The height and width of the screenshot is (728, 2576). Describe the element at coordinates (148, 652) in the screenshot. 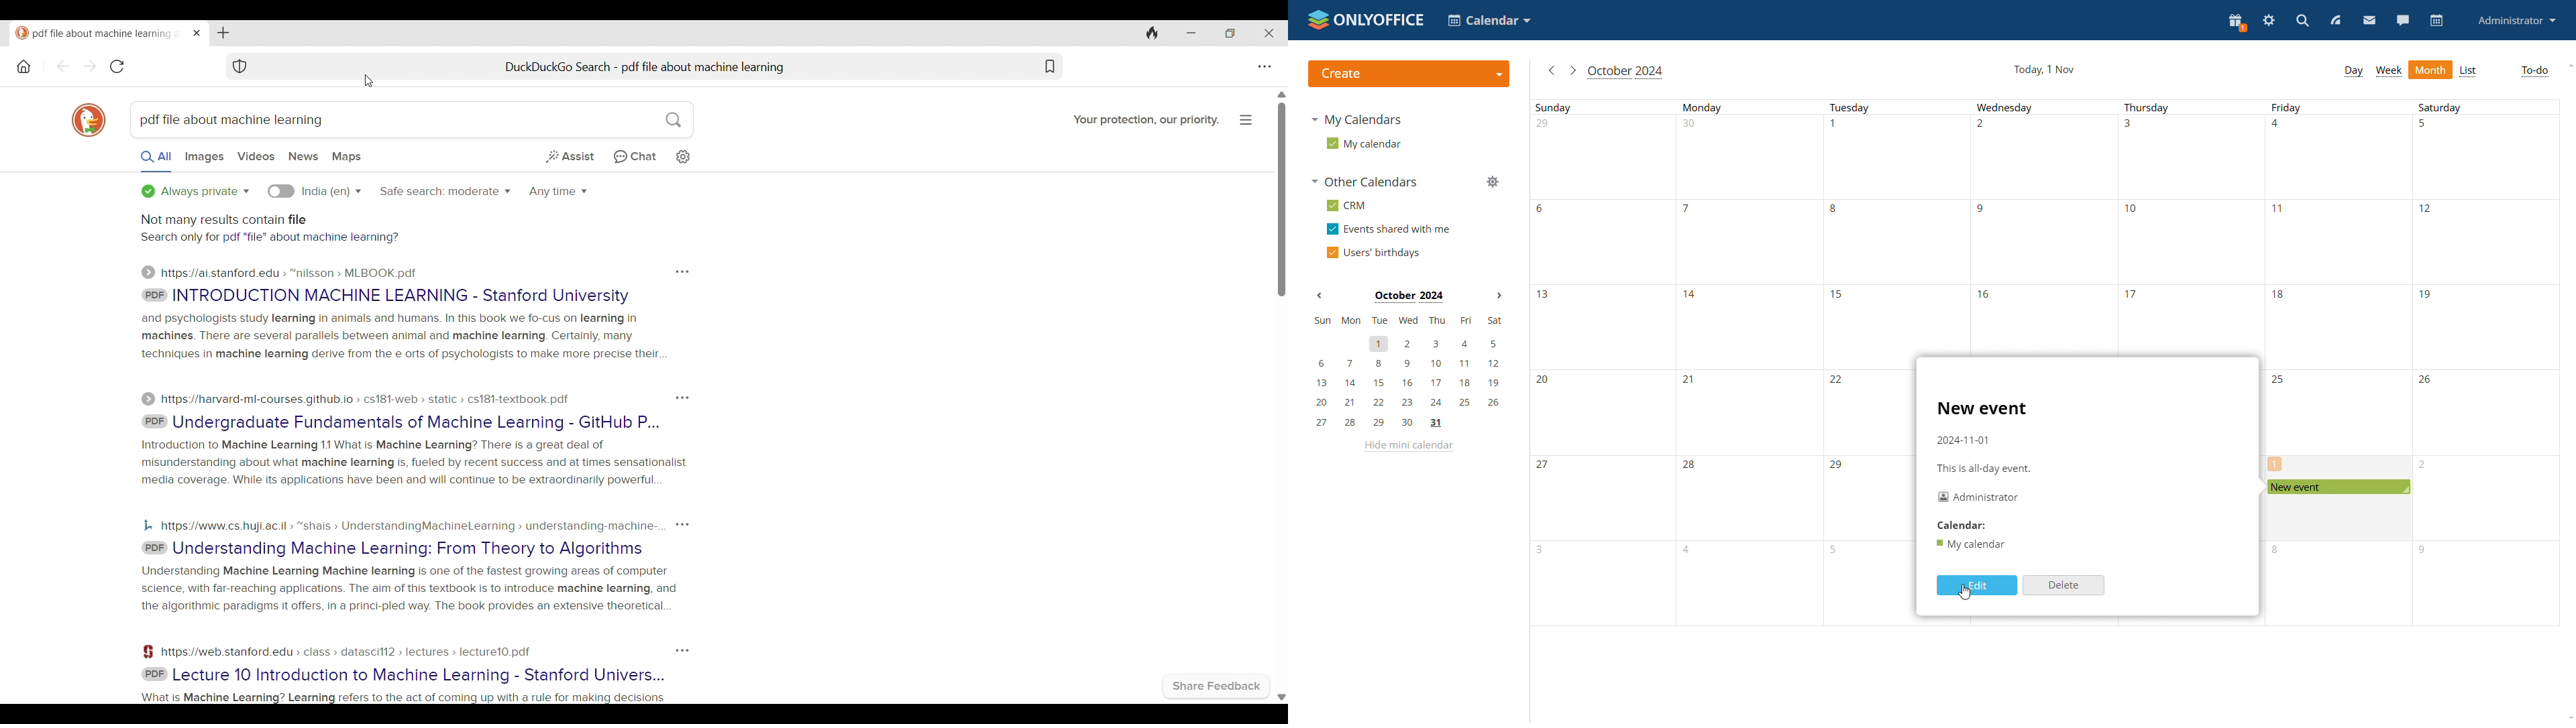

I see `Site logo` at that location.